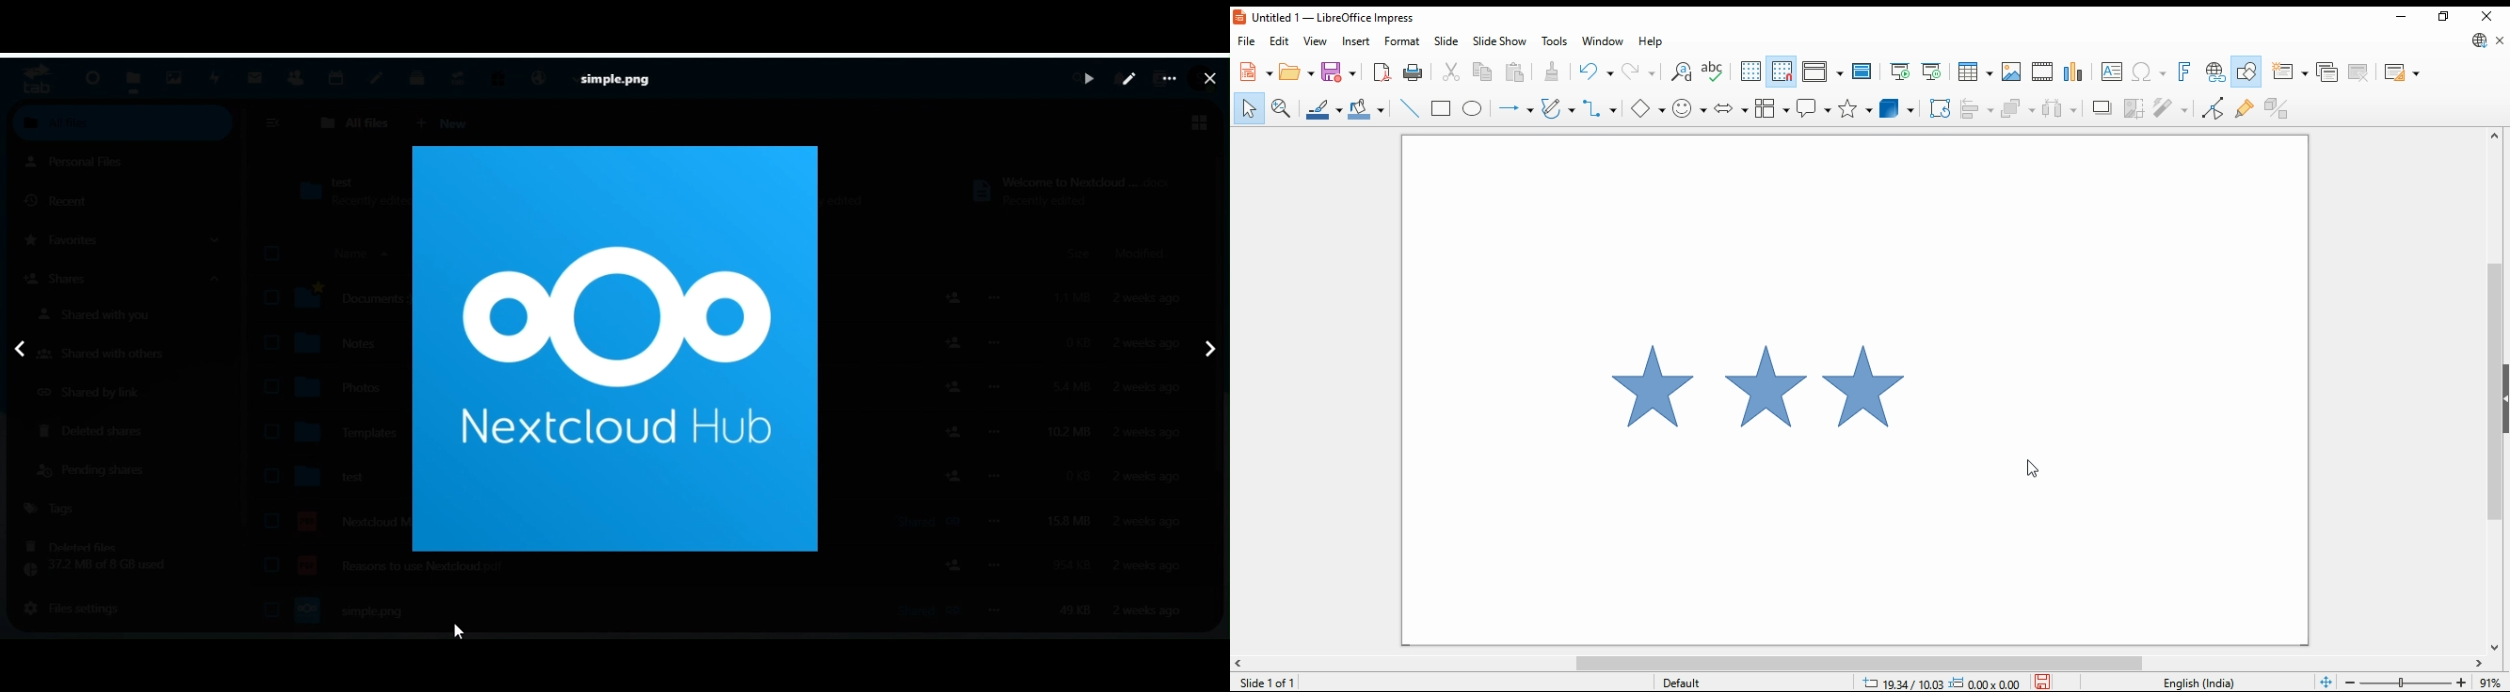 This screenshot has width=2520, height=700. What do you see at coordinates (1355, 41) in the screenshot?
I see `insert` at bounding box center [1355, 41].